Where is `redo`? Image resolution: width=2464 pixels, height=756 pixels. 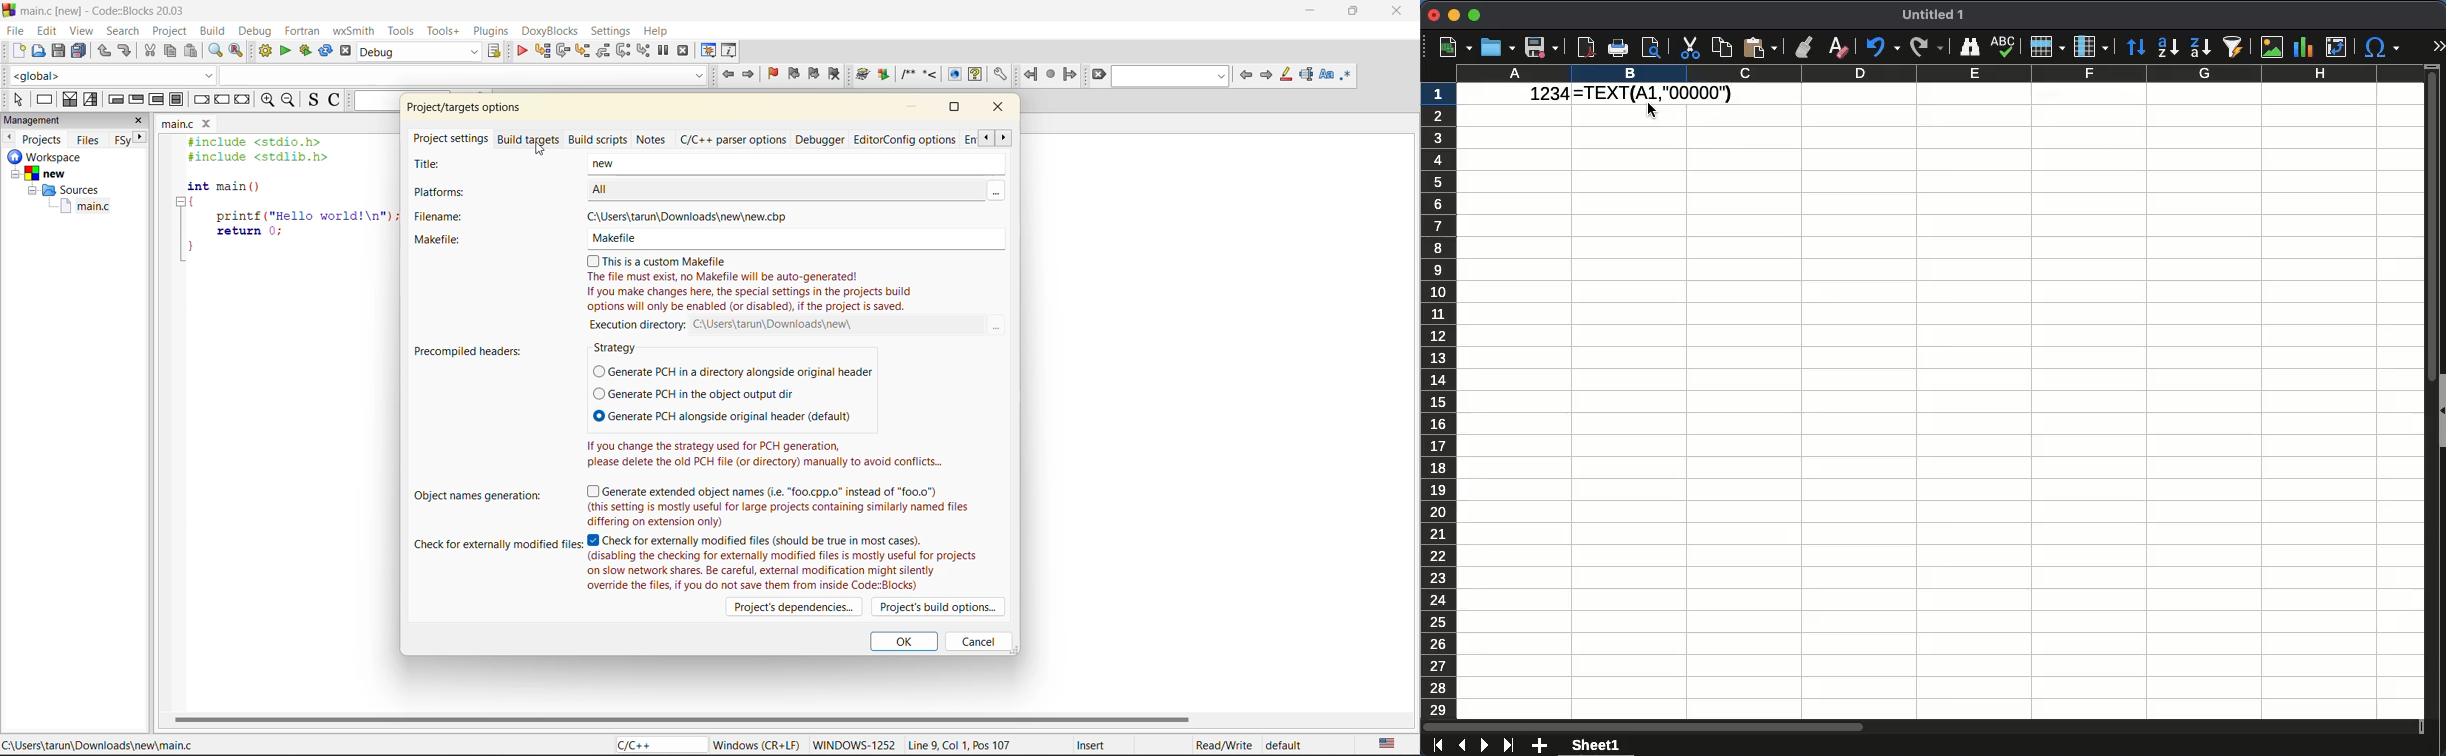 redo is located at coordinates (1926, 45).